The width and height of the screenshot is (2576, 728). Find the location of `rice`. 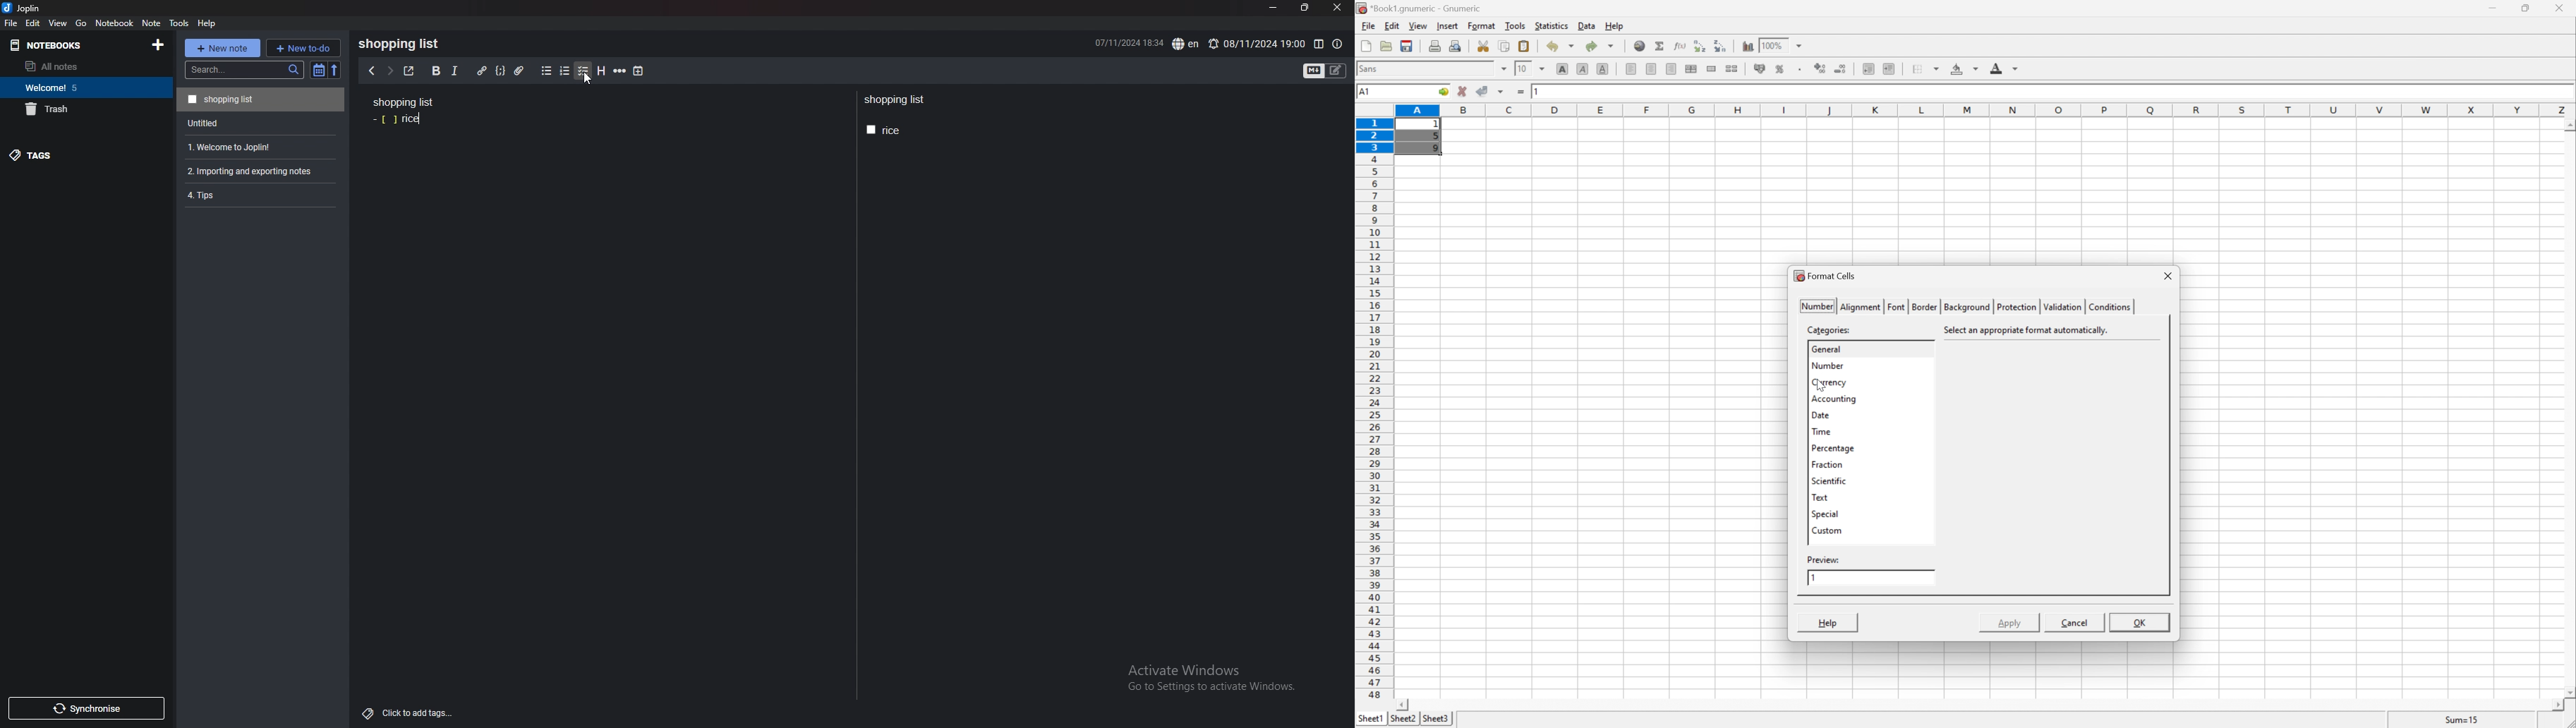

rice is located at coordinates (883, 131).